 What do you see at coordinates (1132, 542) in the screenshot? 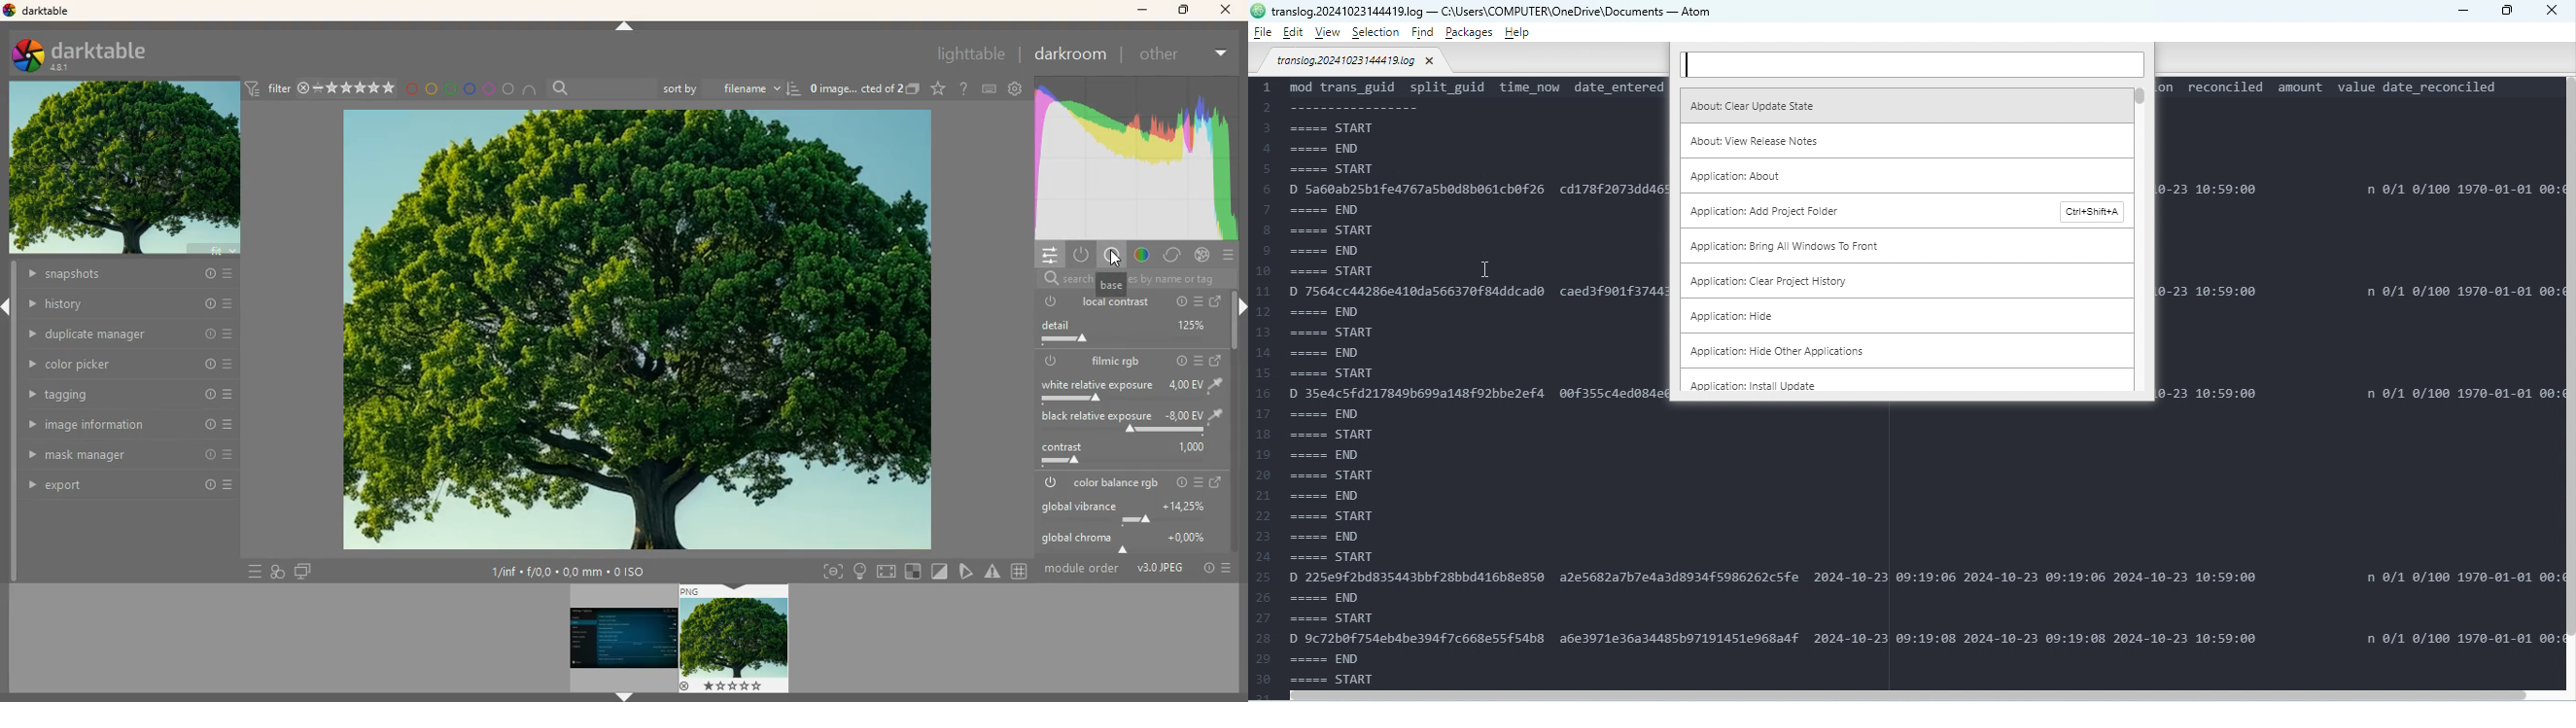
I see `global chroma` at bounding box center [1132, 542].